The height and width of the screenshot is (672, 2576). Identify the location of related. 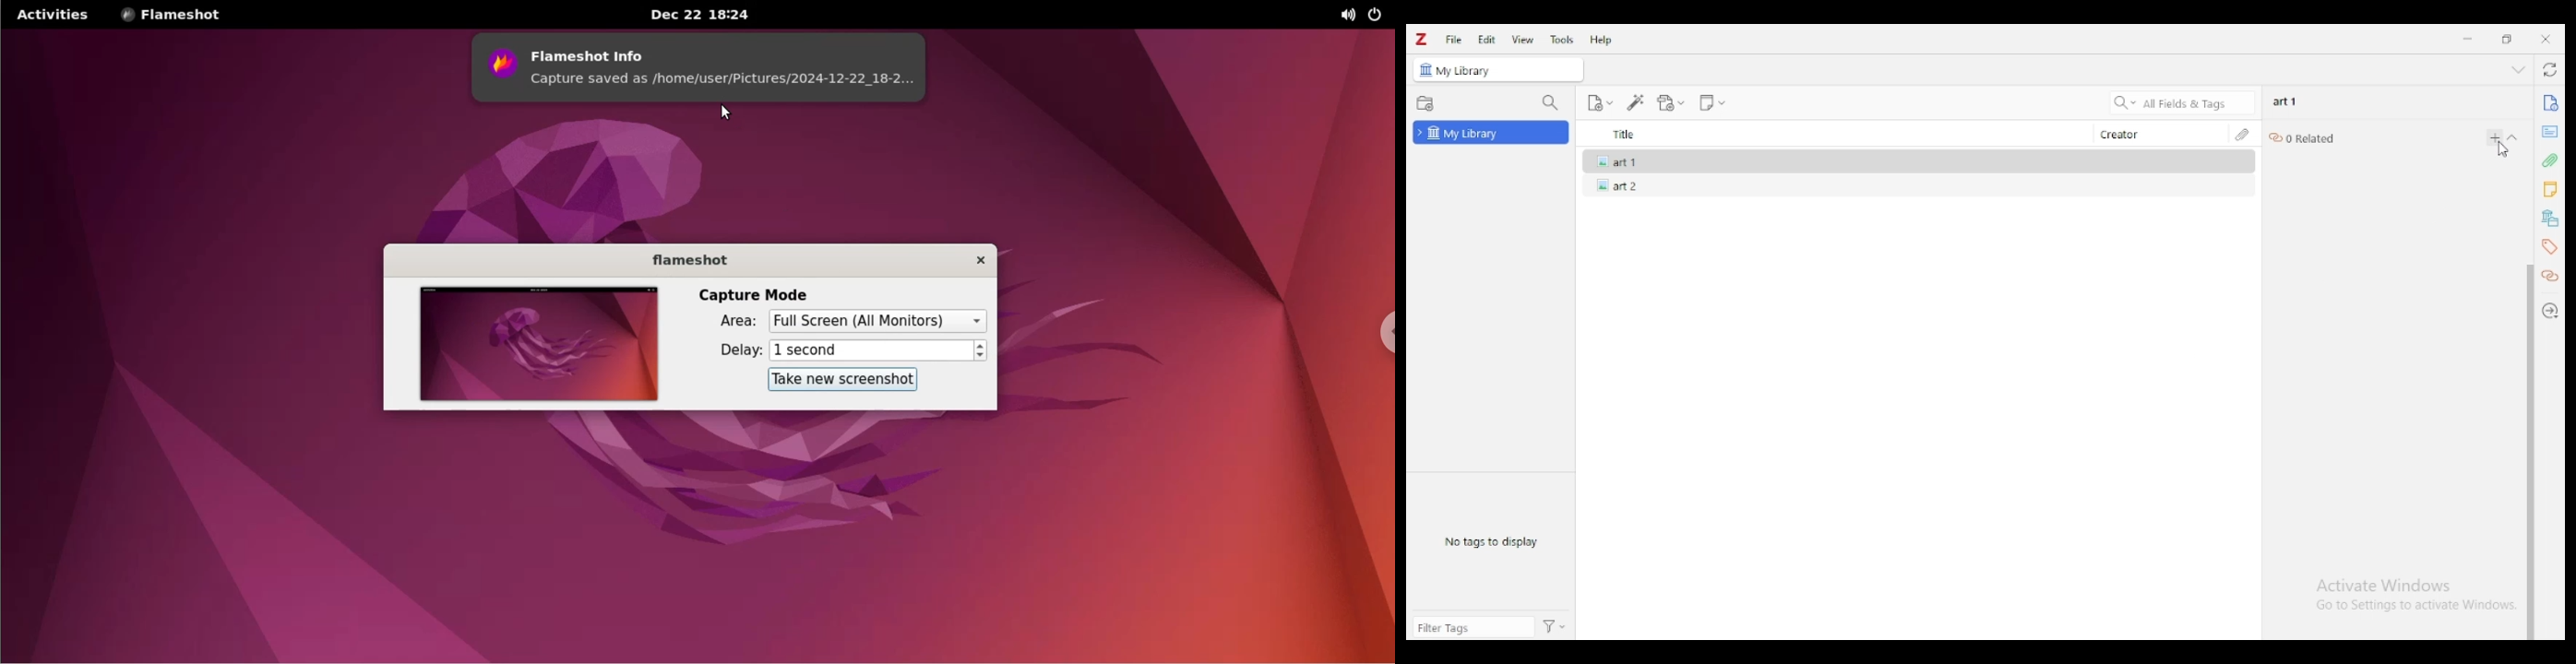
(2552, 277).